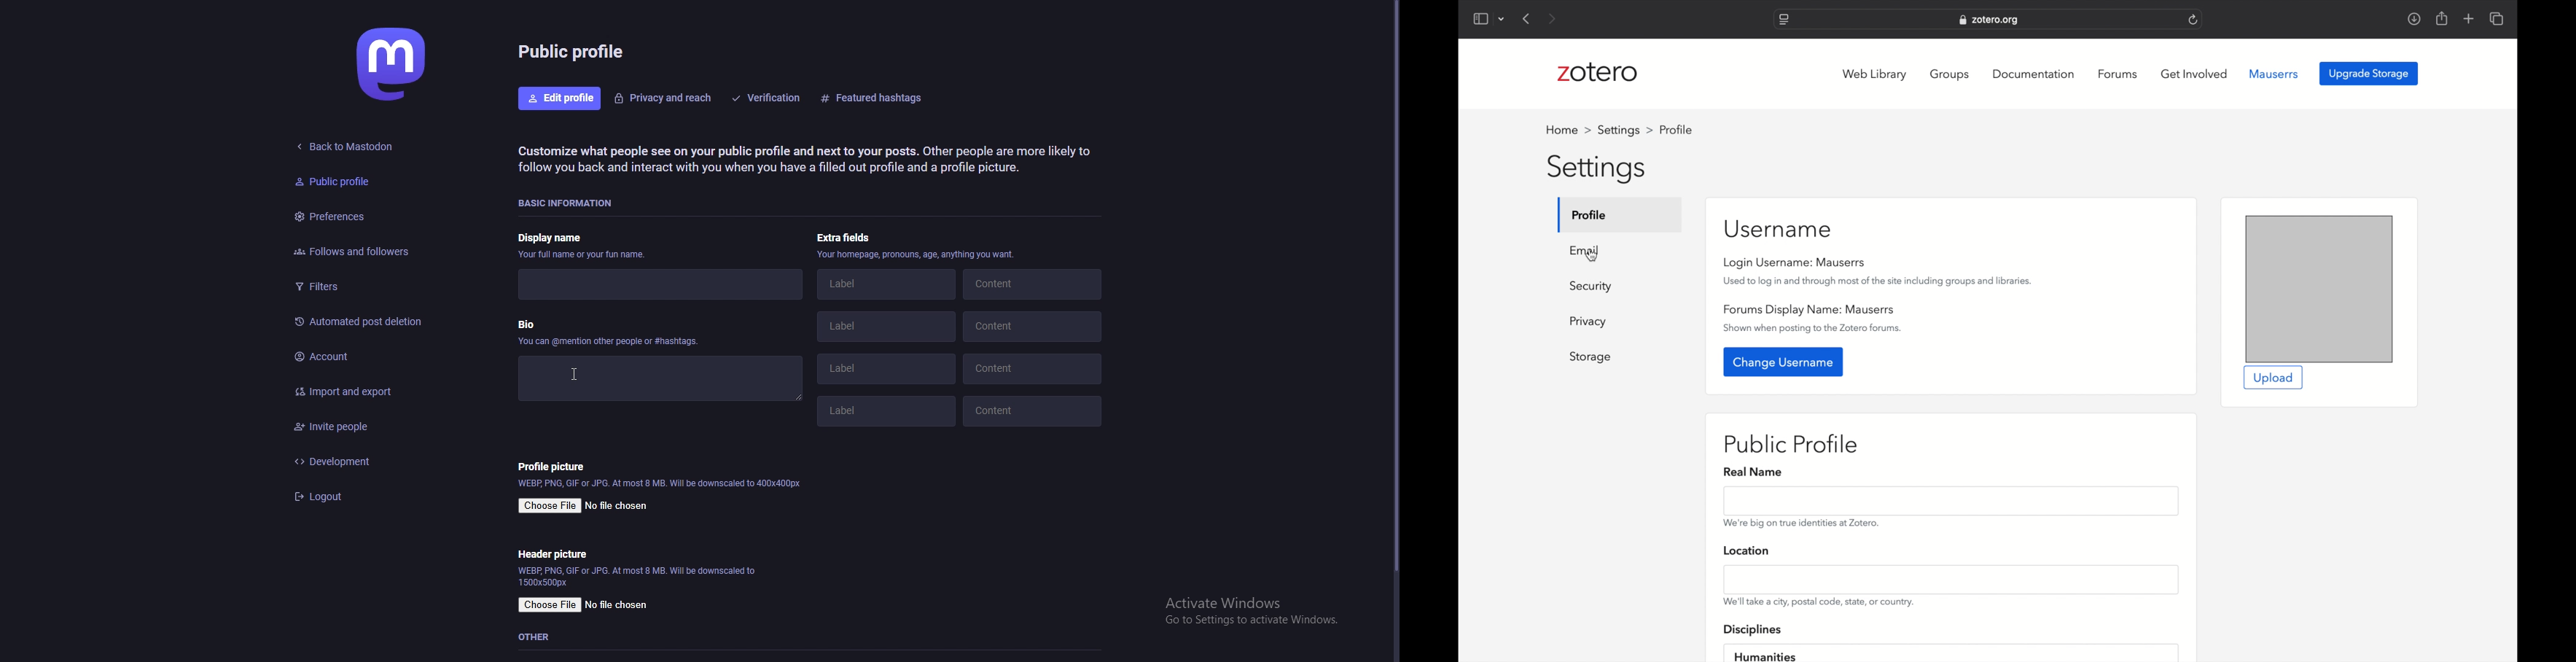 This screenshot has height=672, width=2576. I want to click on preview, so click(2319, 289).